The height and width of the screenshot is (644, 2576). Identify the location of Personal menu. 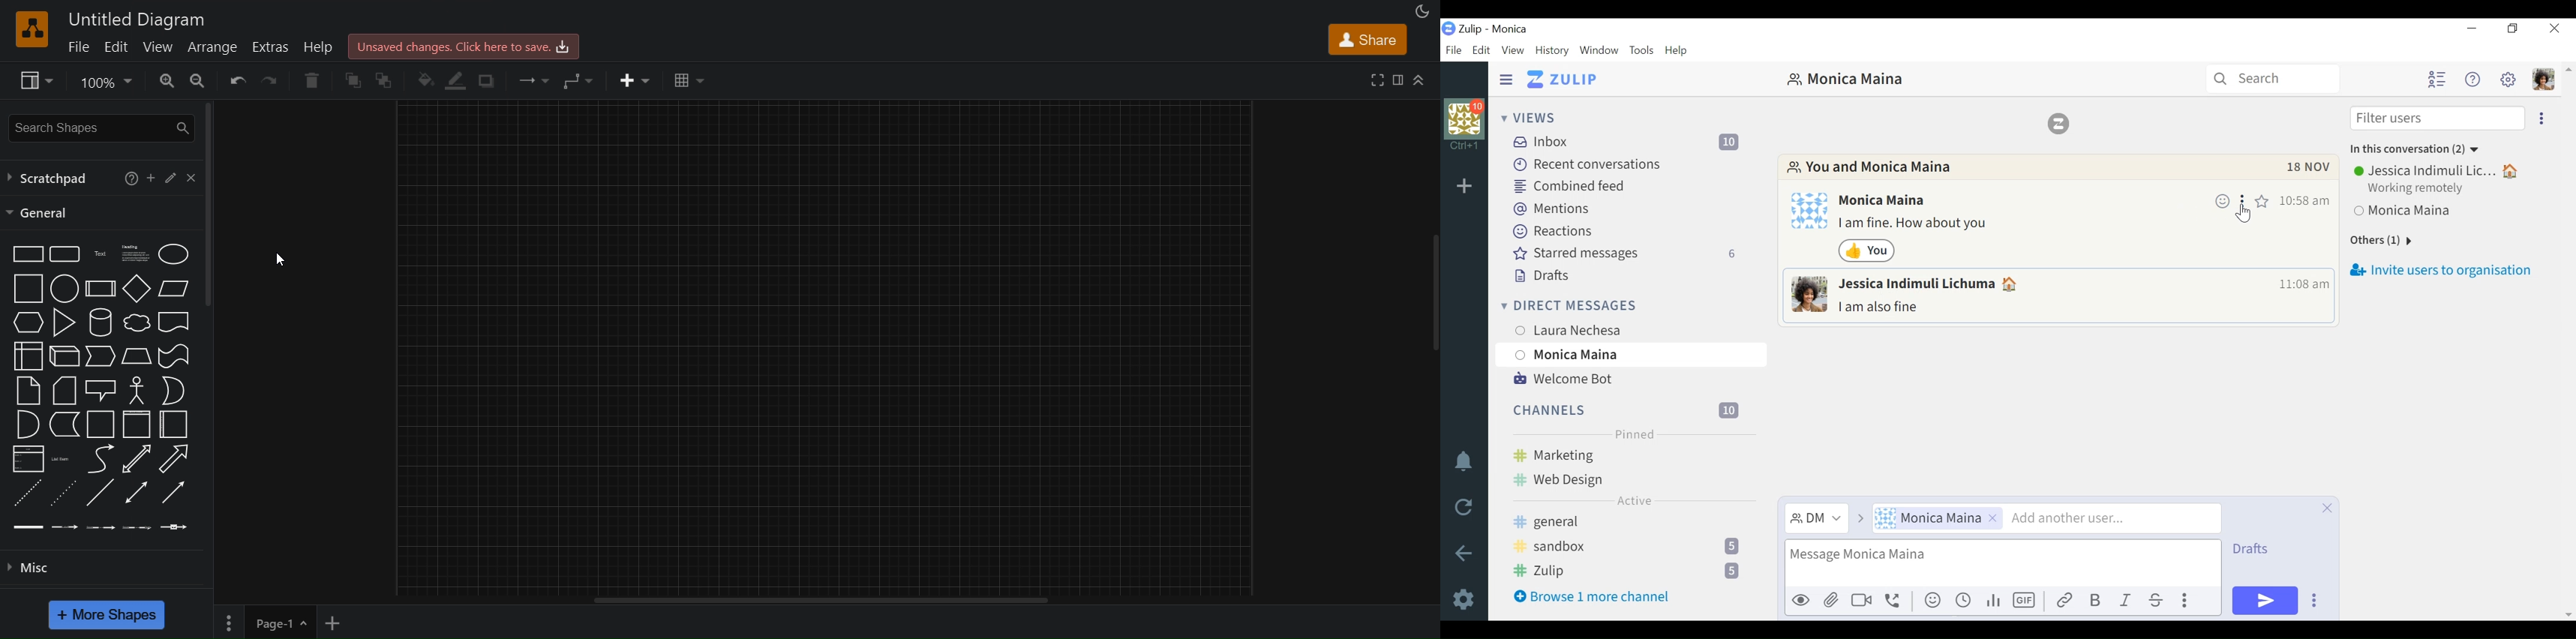
(2543, 79).